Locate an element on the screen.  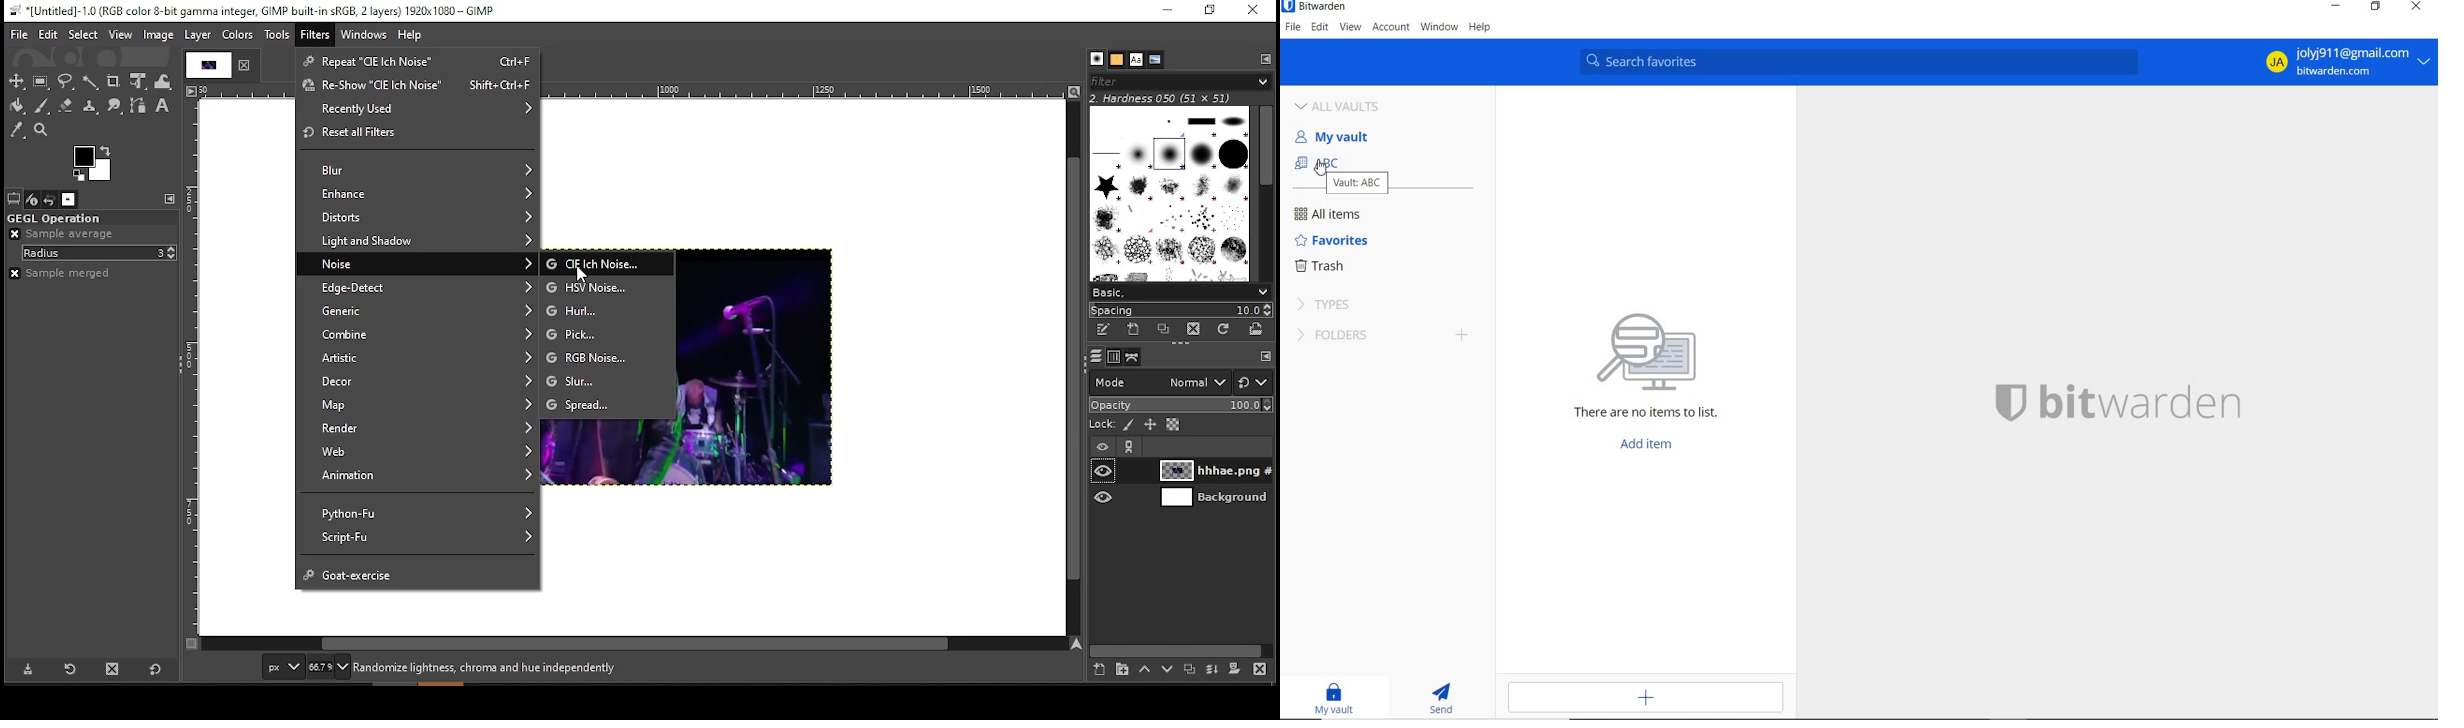
noise is located at coordinates (423, 263).